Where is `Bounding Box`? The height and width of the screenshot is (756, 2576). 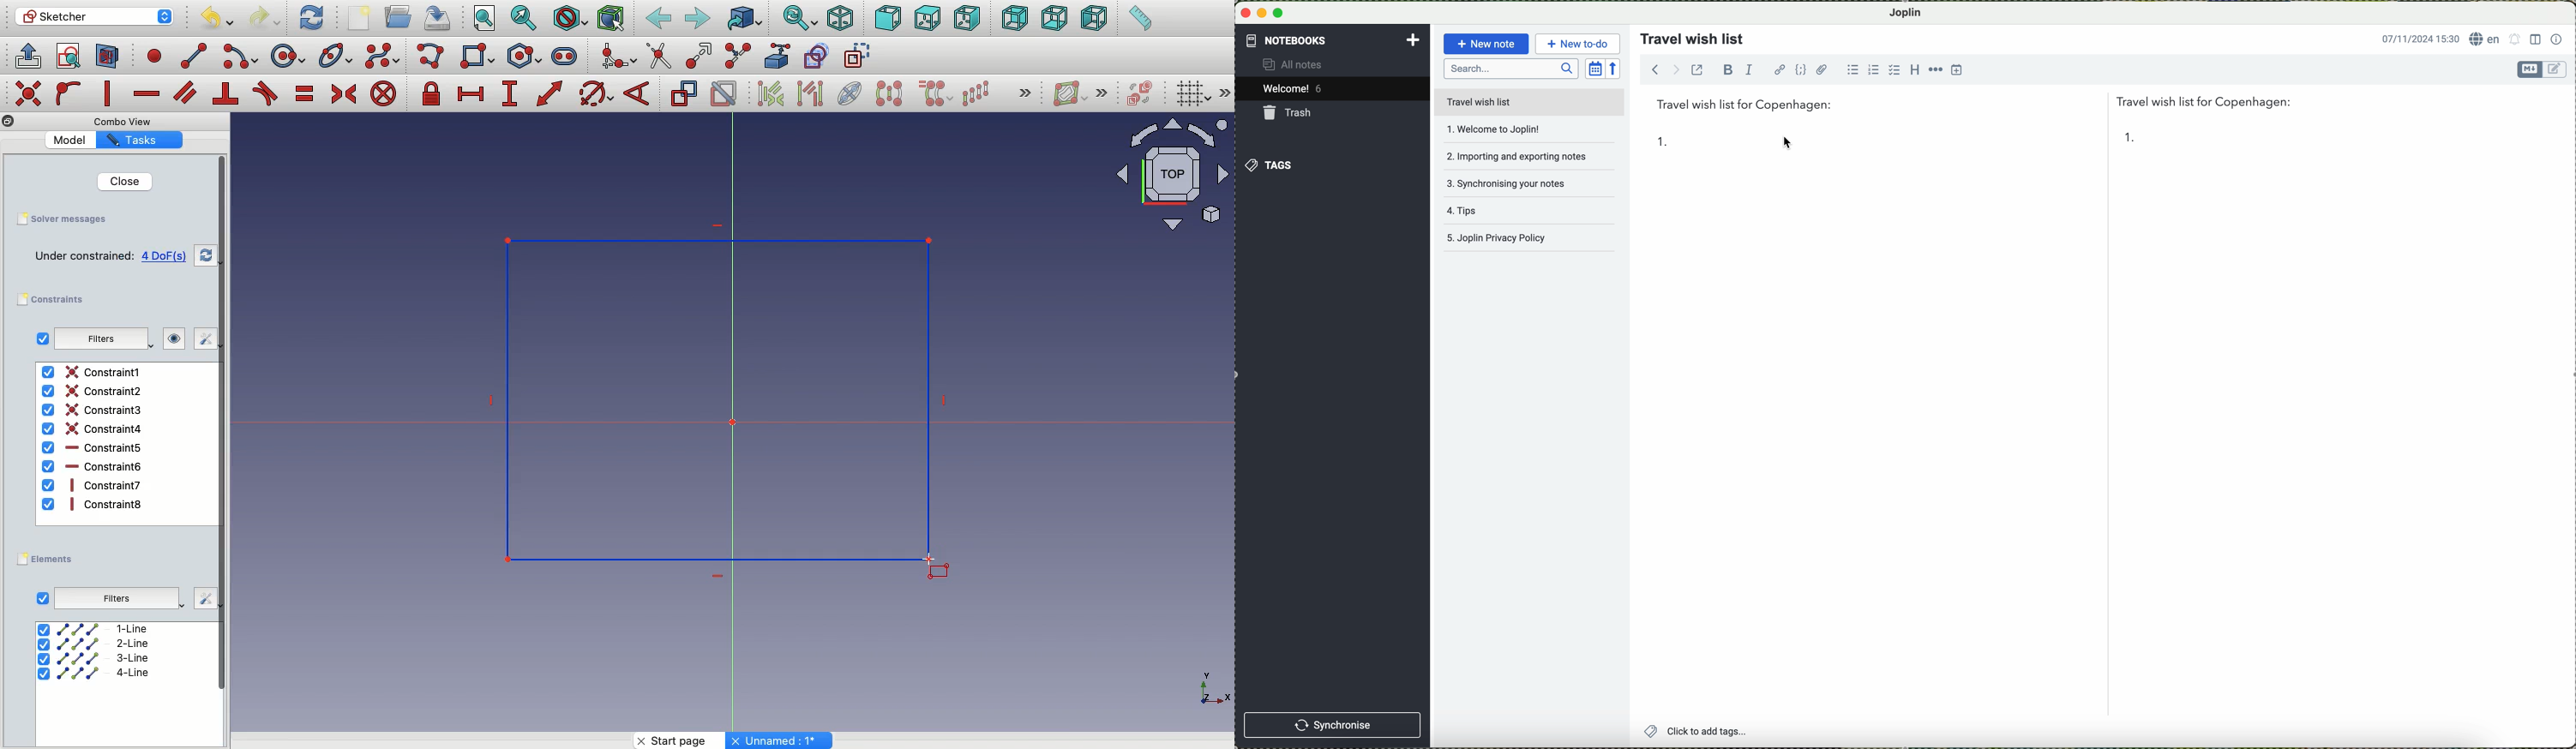
Bounding Box is located at coordinates (610, 19).